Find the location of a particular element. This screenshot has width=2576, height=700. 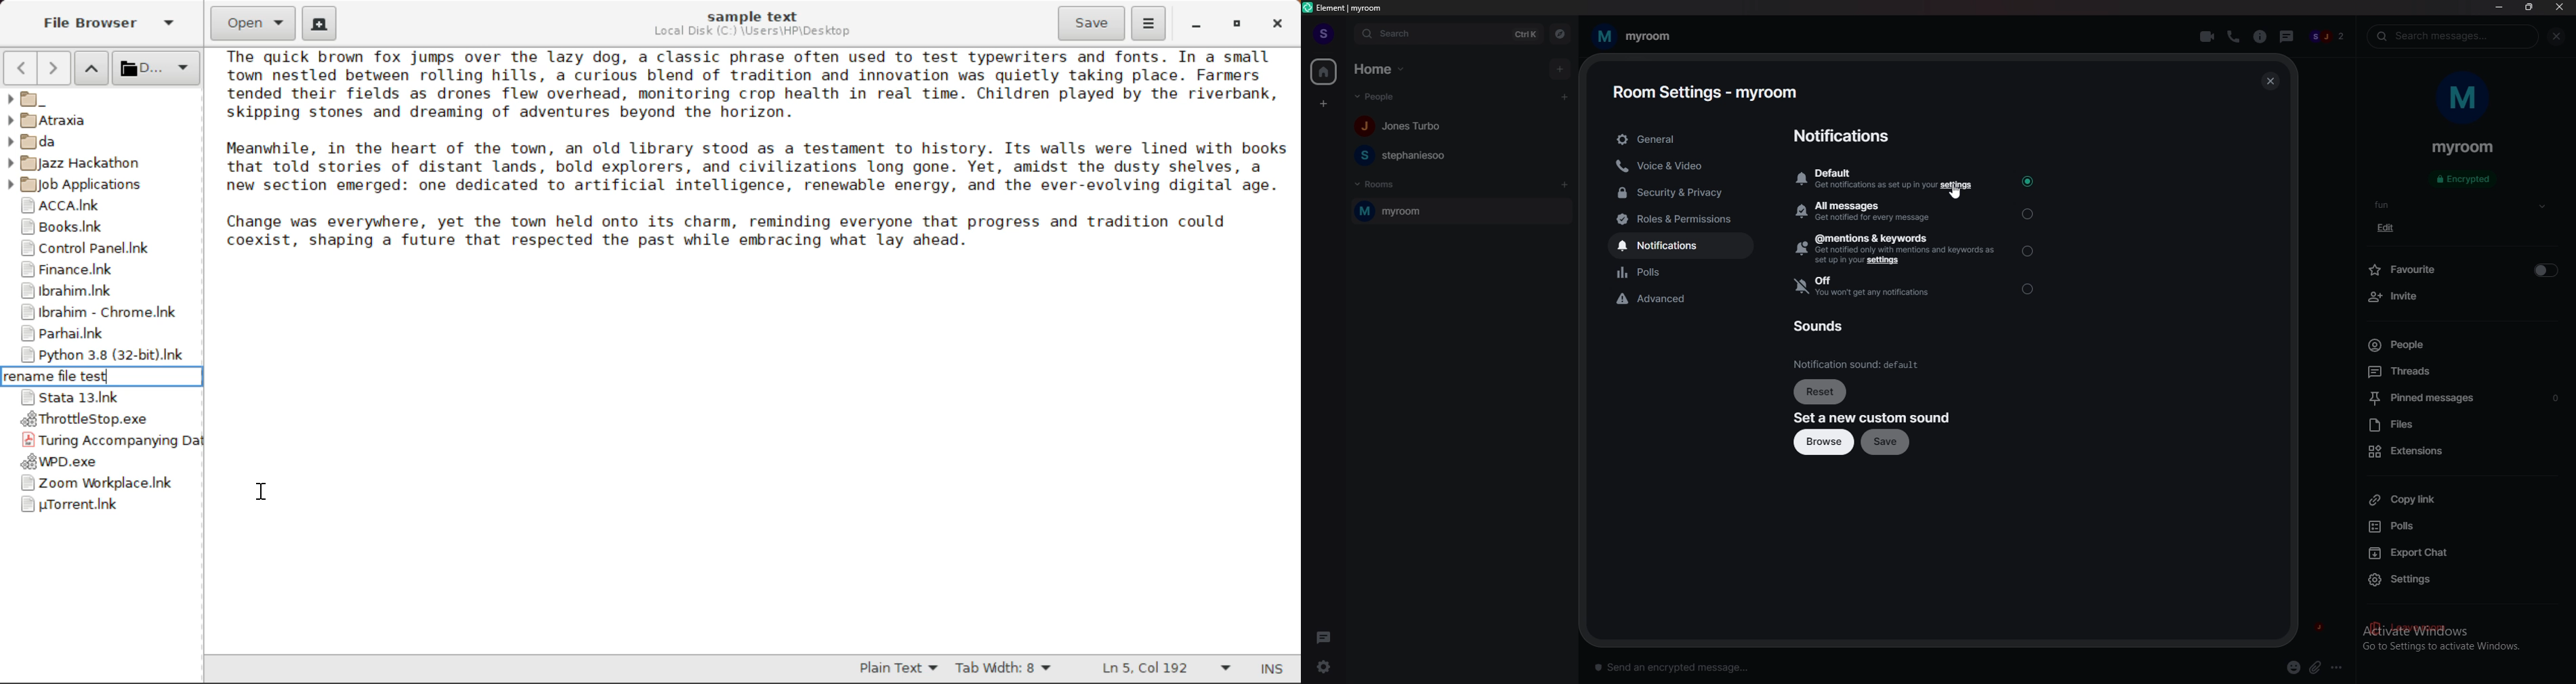

export chat is located at coordinates (2461, 551).